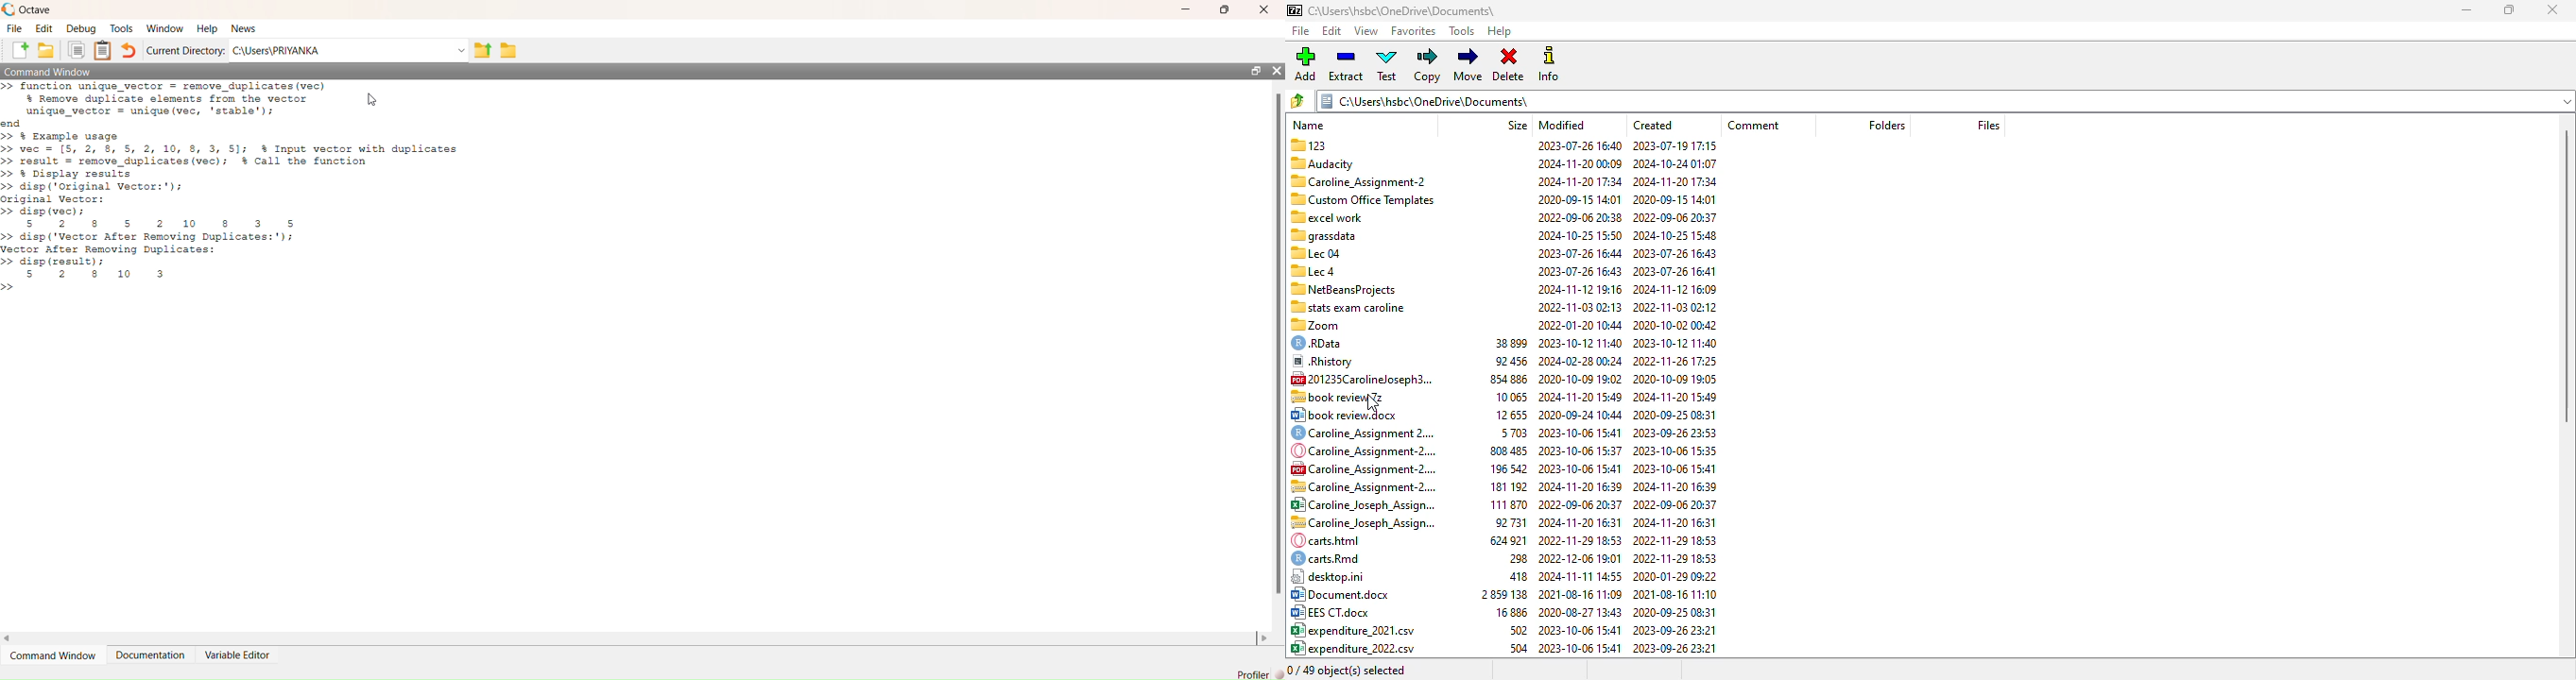 Image resolution: width=2576 pixels, height=700 pixels. I want to click on edit, so click(44, 29).